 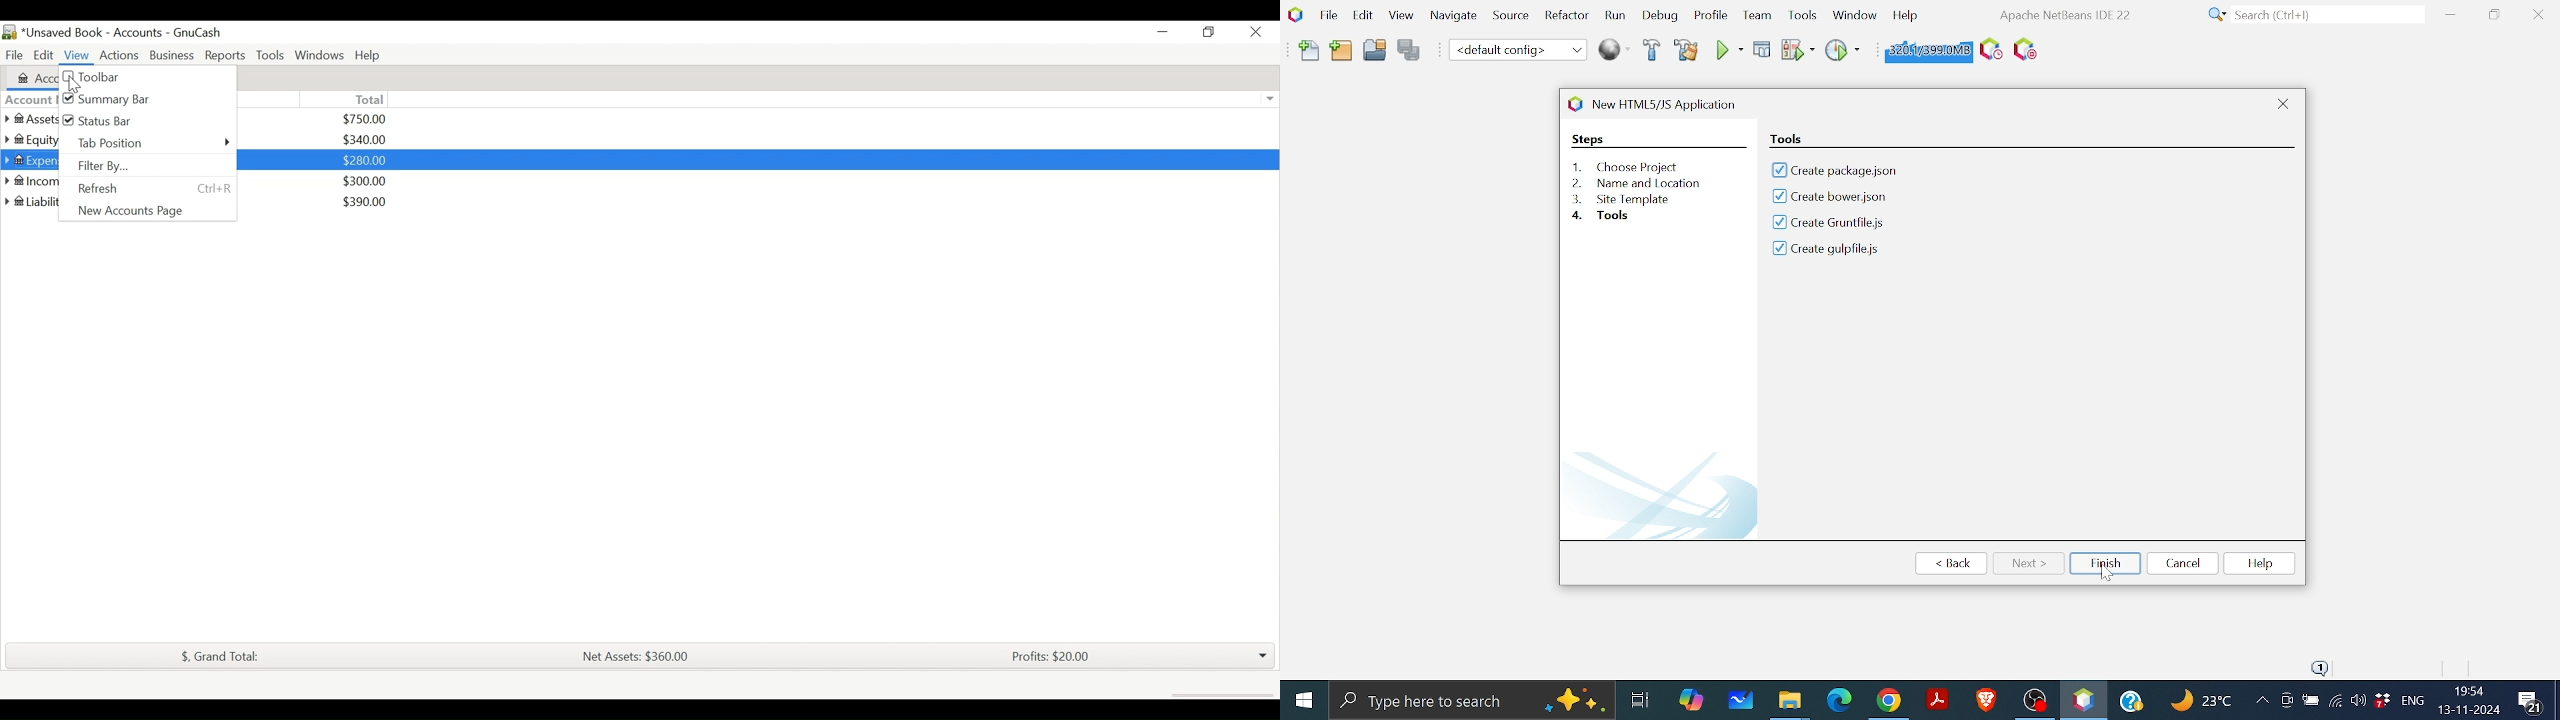 I want to click on maximize, so click(x=1207, y=34).